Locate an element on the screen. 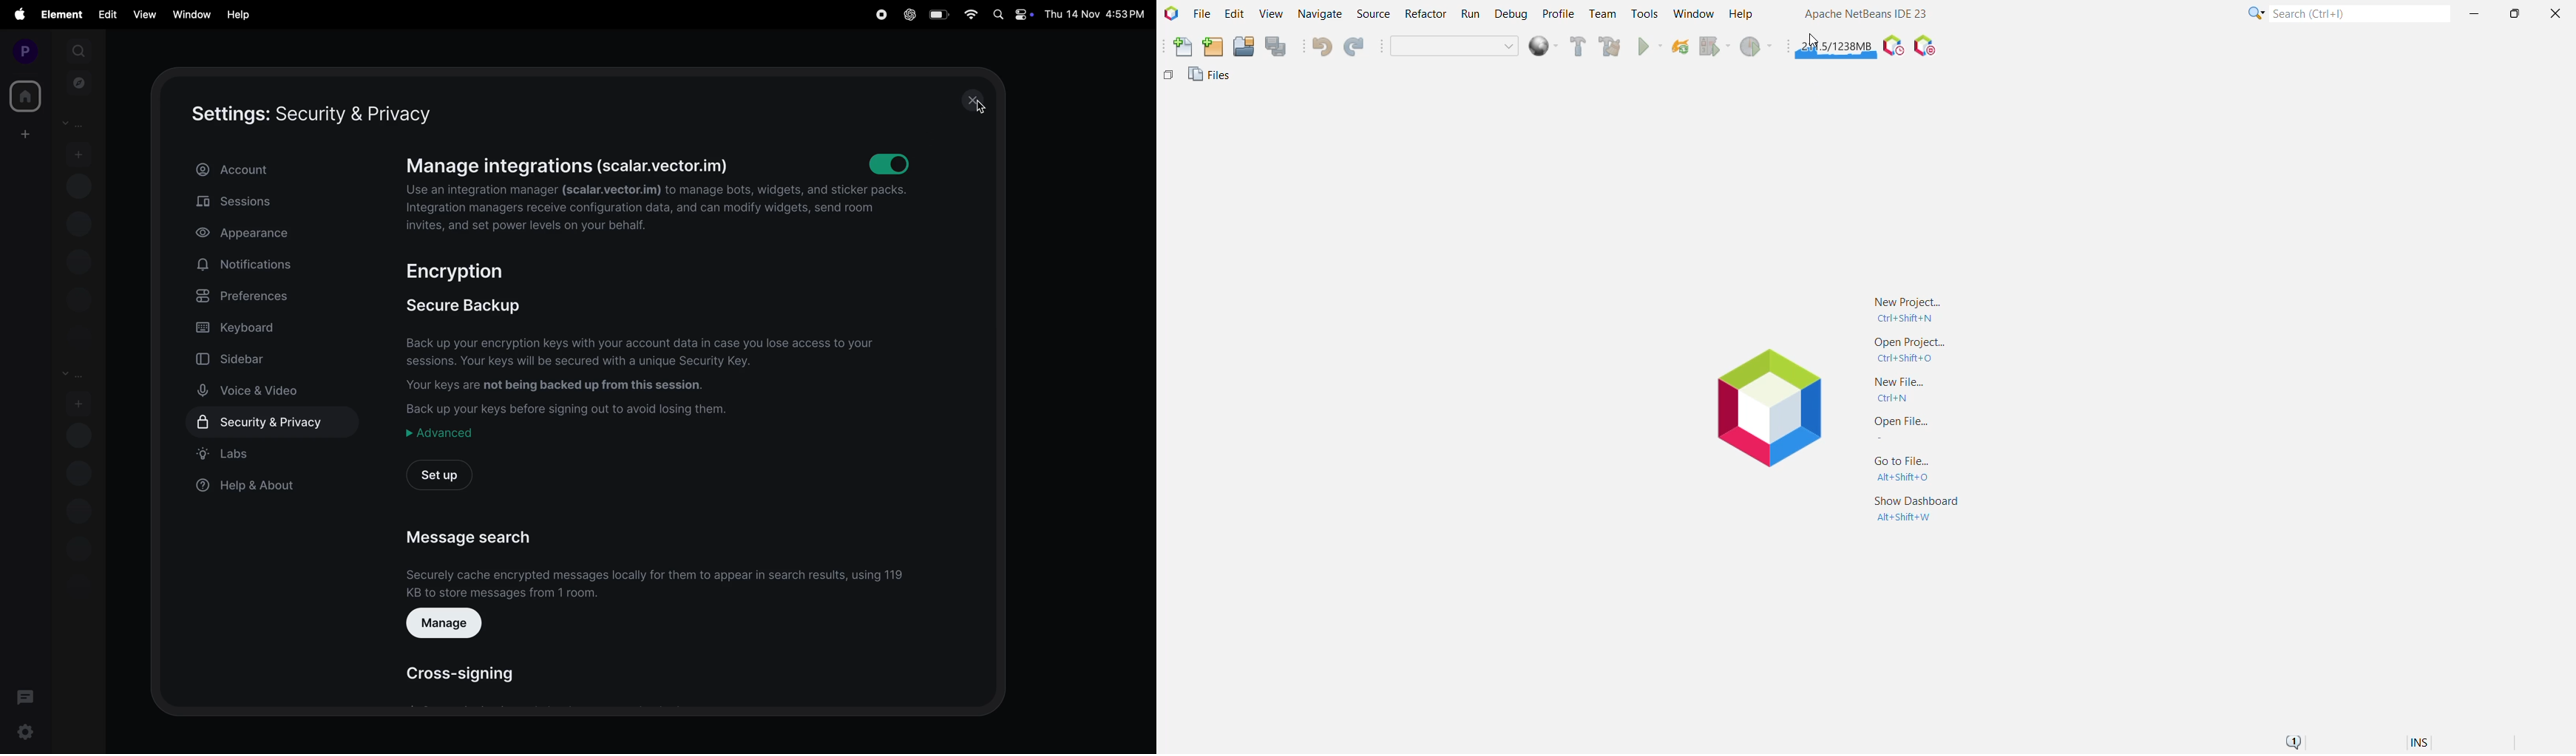 This screenshot has height=756, width=2576. keyboard is located at coordinates (234, 330).